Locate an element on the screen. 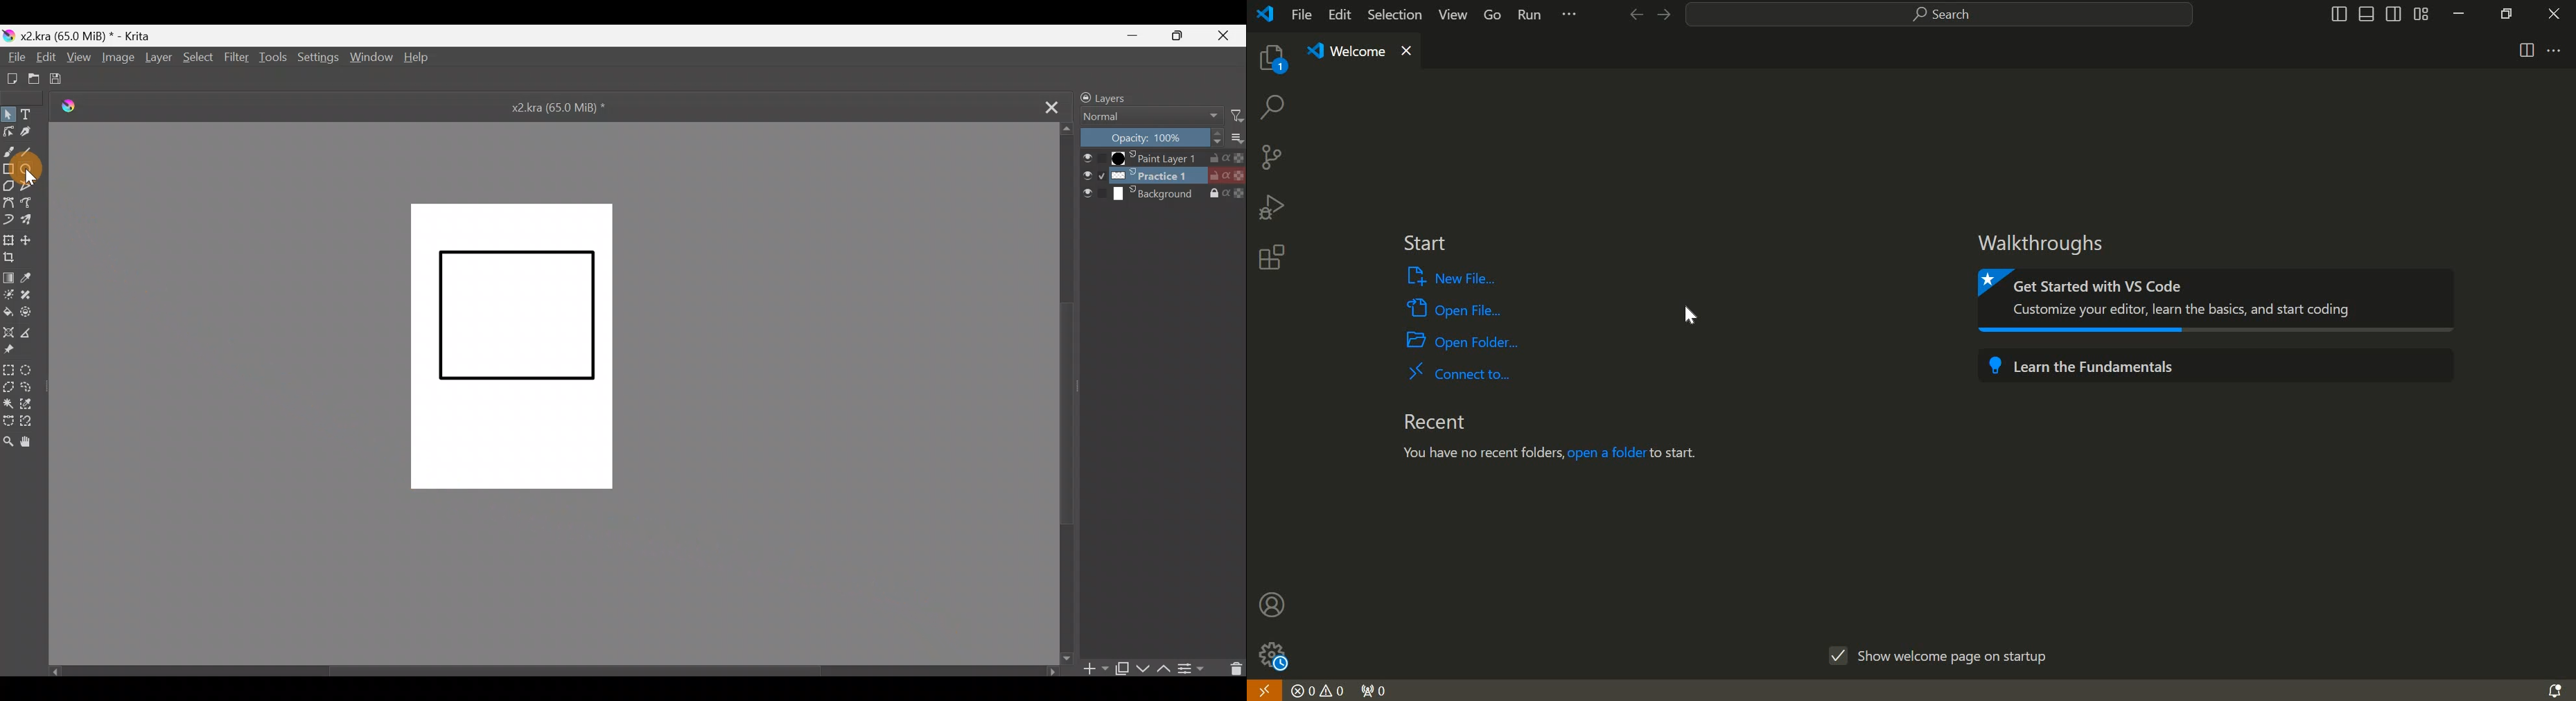  open a remote window is located at coordinates (1263, 689).